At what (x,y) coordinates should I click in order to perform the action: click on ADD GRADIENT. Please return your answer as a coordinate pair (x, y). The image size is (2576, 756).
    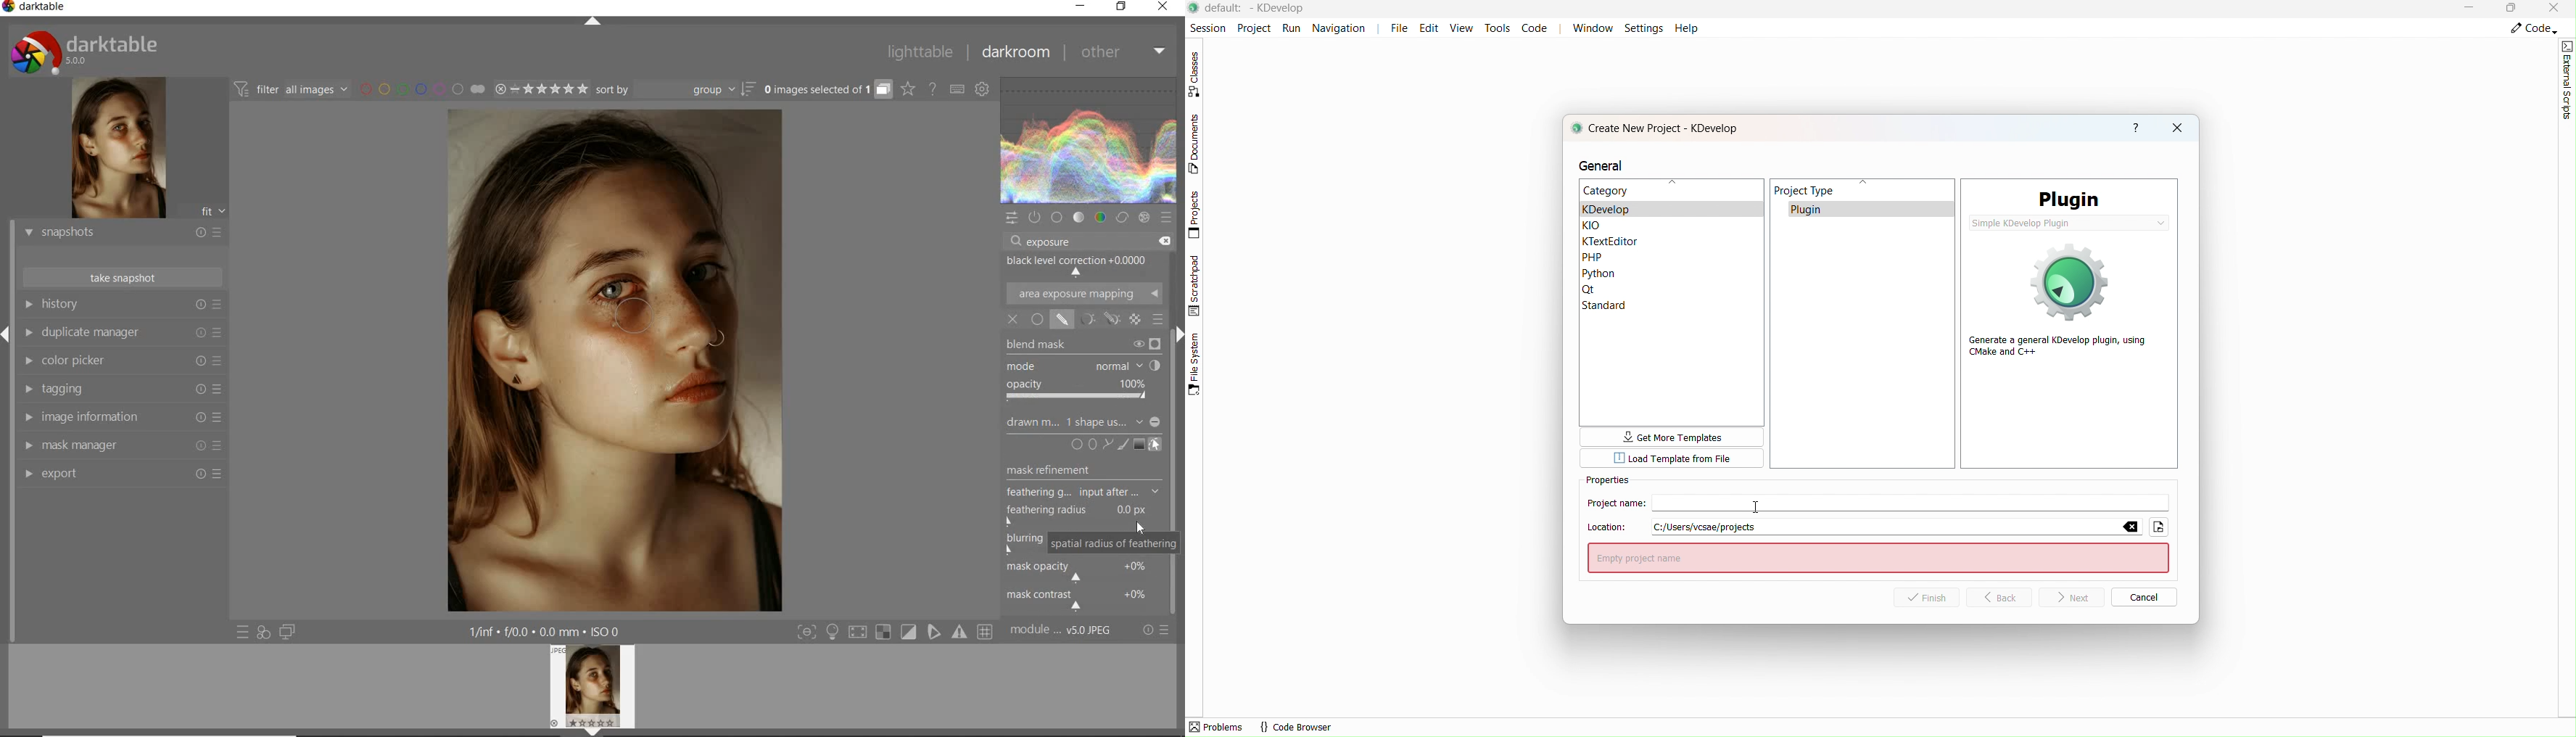
    Looking at the image, I should click on (1138, 445).